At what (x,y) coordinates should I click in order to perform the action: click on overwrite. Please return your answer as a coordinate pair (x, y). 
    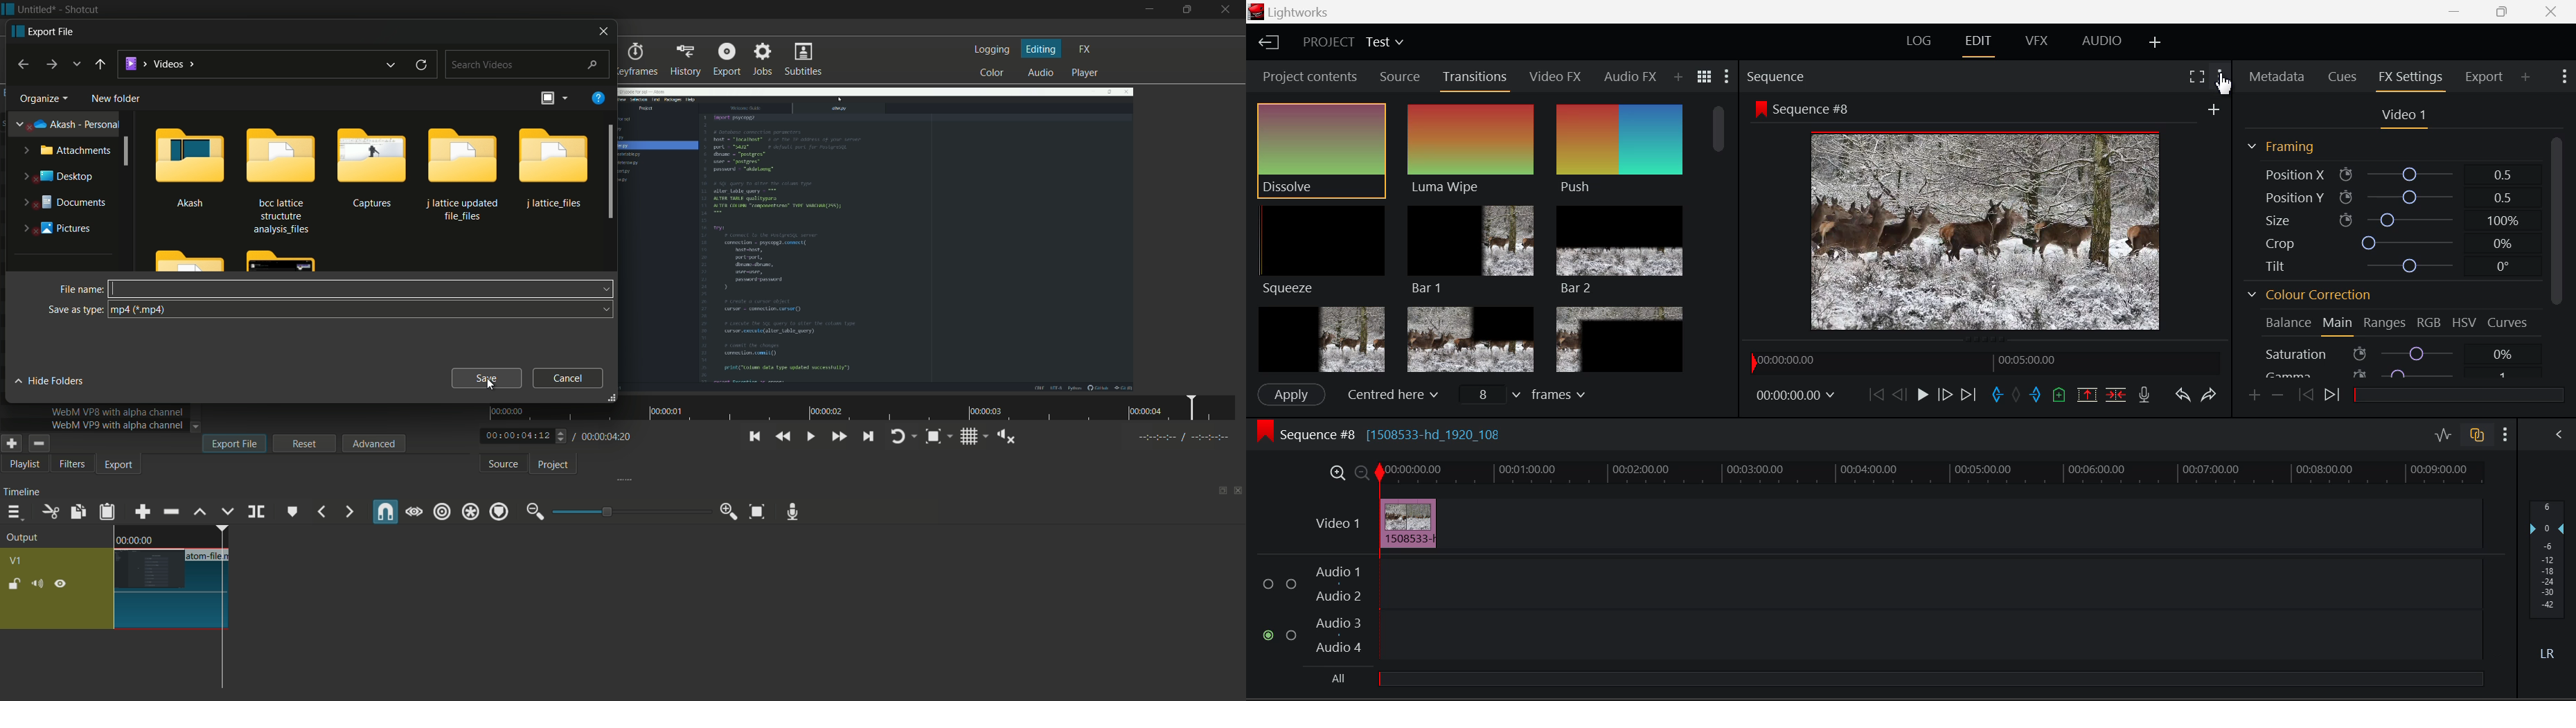
    Looking at the image, I should click on (228, 513).